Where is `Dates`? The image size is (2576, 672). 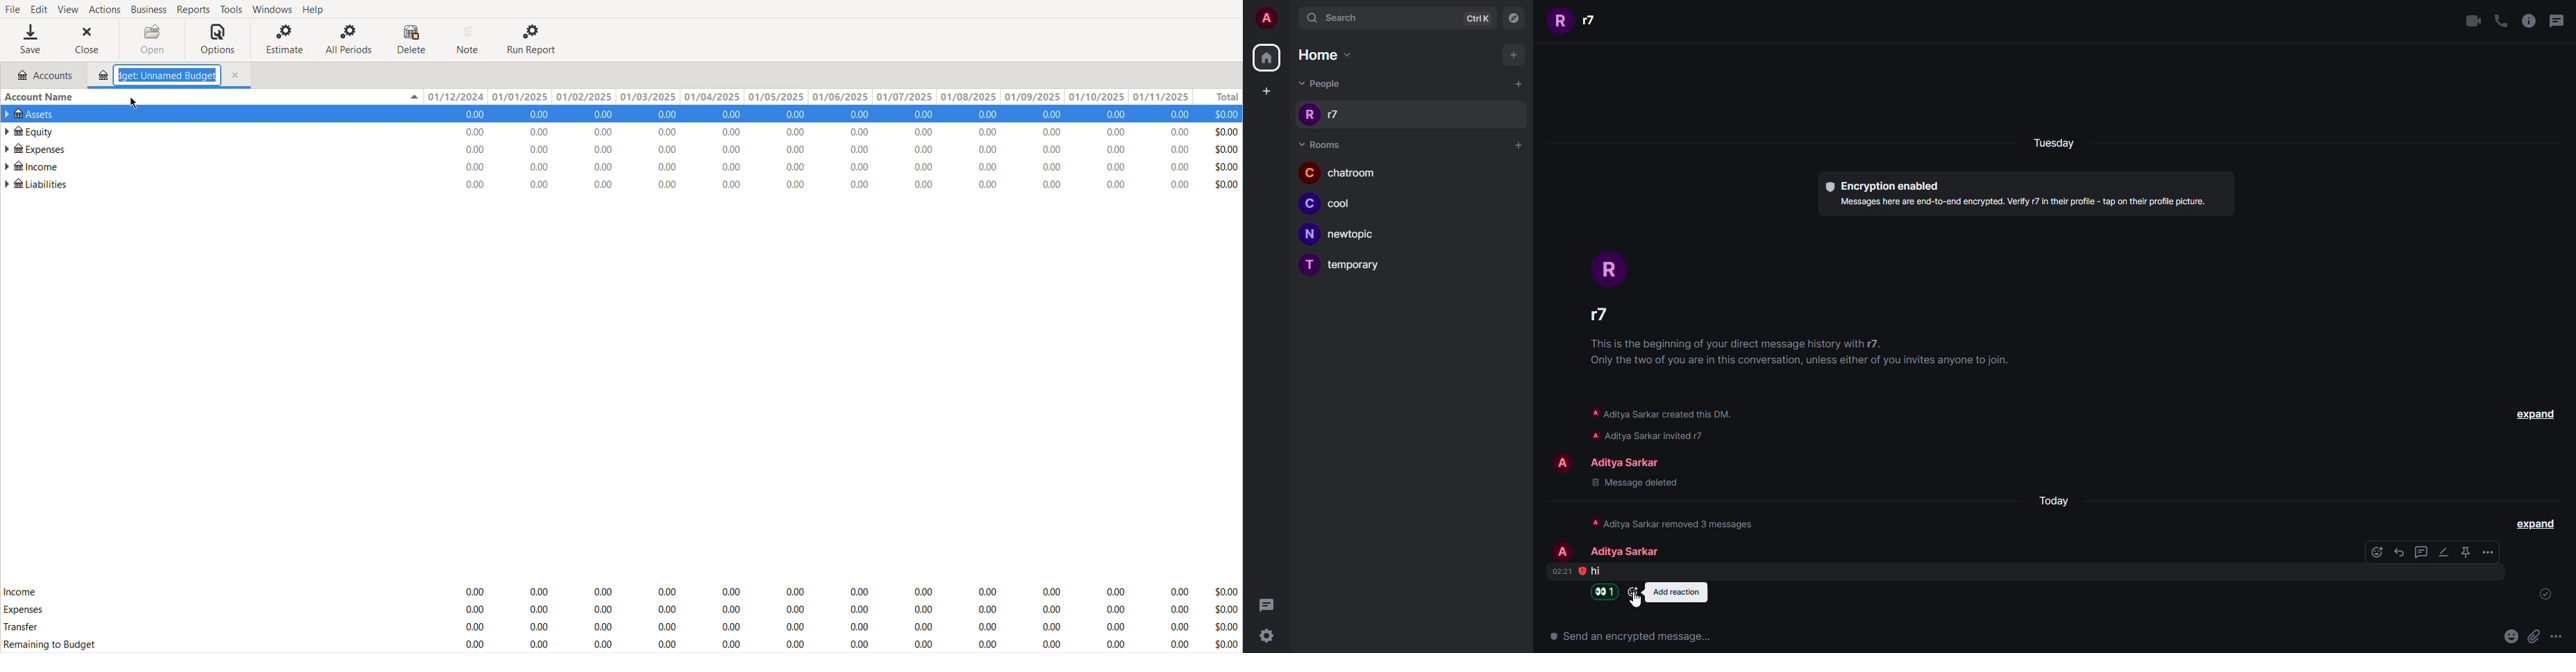 Dates is located at coordinates (805, 95).